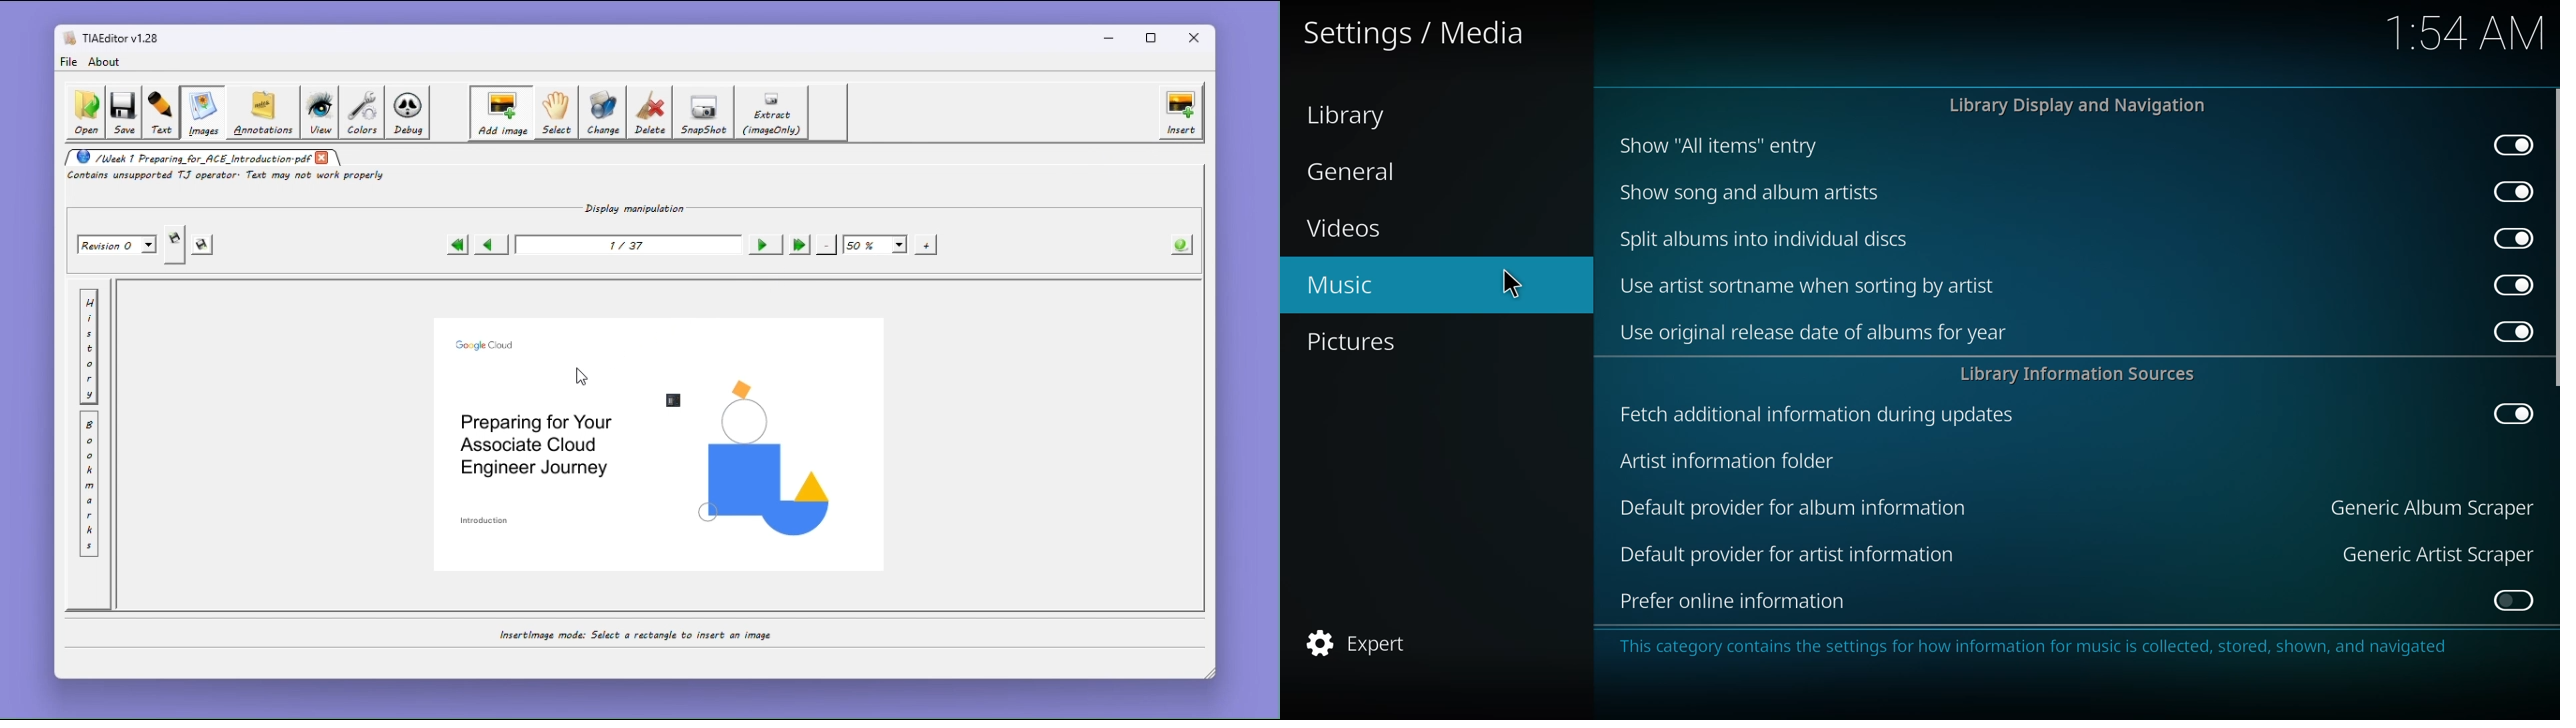 The width and height of the screenshot is (2576, 728). Describe the element at coordinates (188, 157) in the screenshot. I see `/Week 1 Preparing_for_ACE_Introduction.pdf` at that location.